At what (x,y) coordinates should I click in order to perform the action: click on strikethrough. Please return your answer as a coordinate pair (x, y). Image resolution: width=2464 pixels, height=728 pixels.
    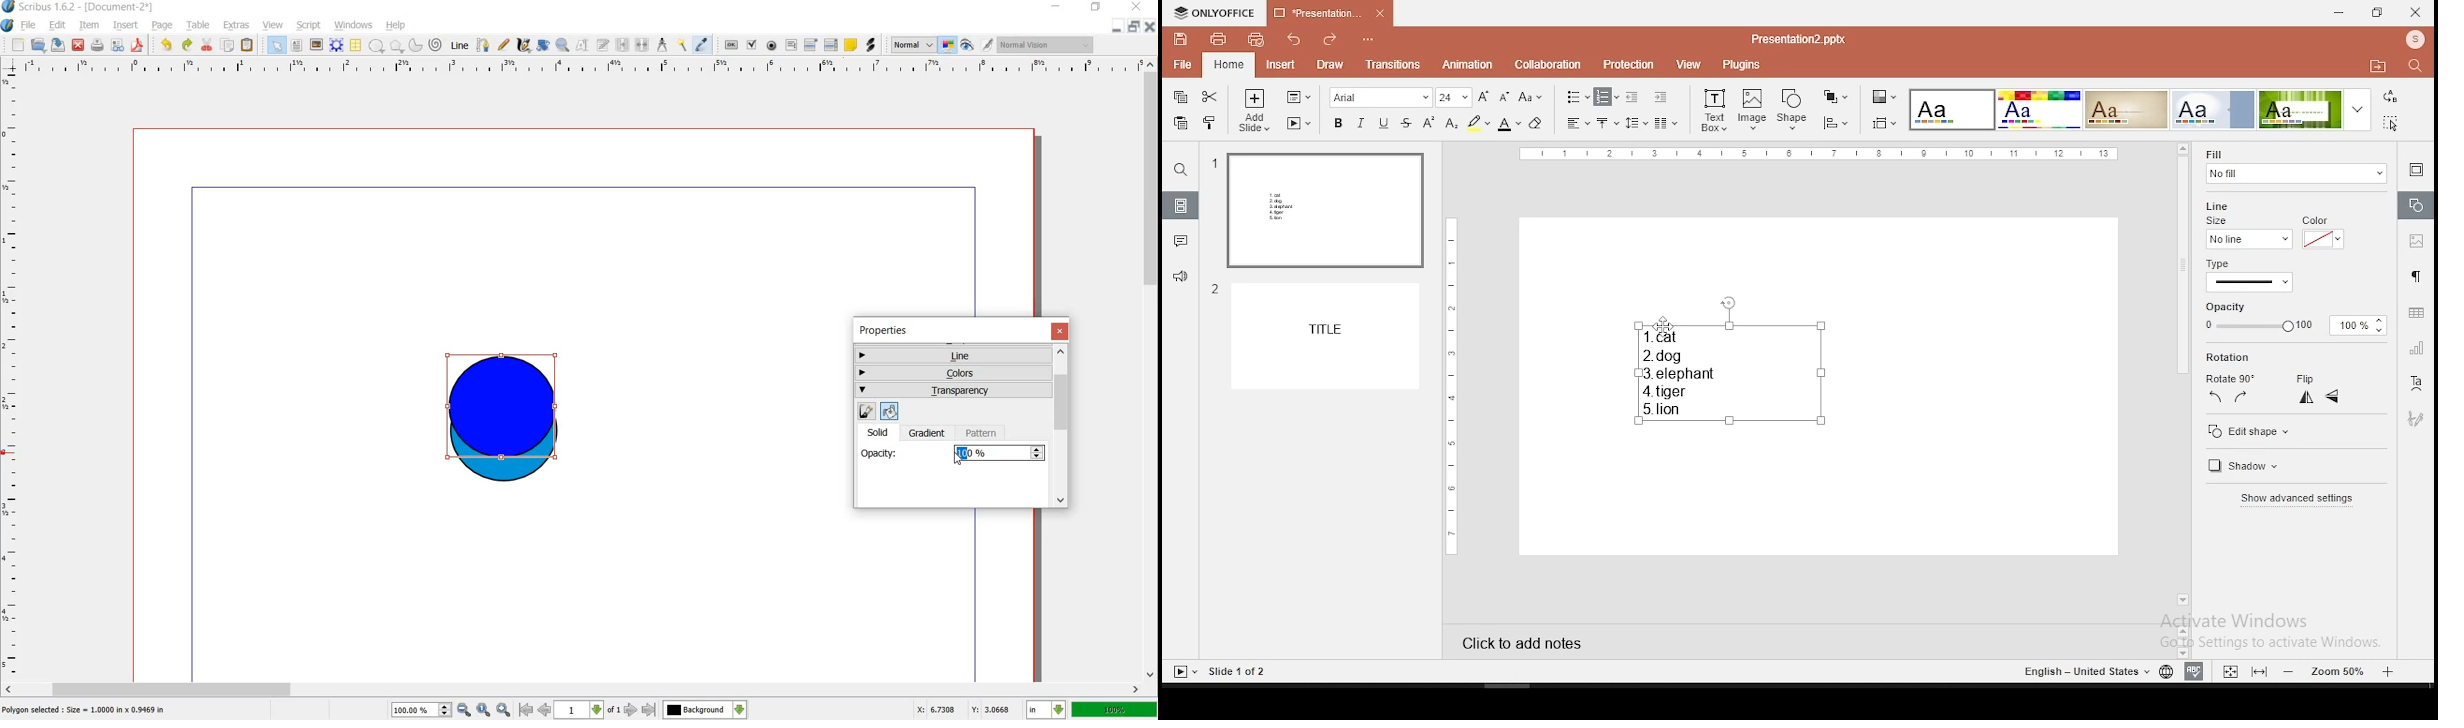
    Looking at the image, I should click on (1406, 123).